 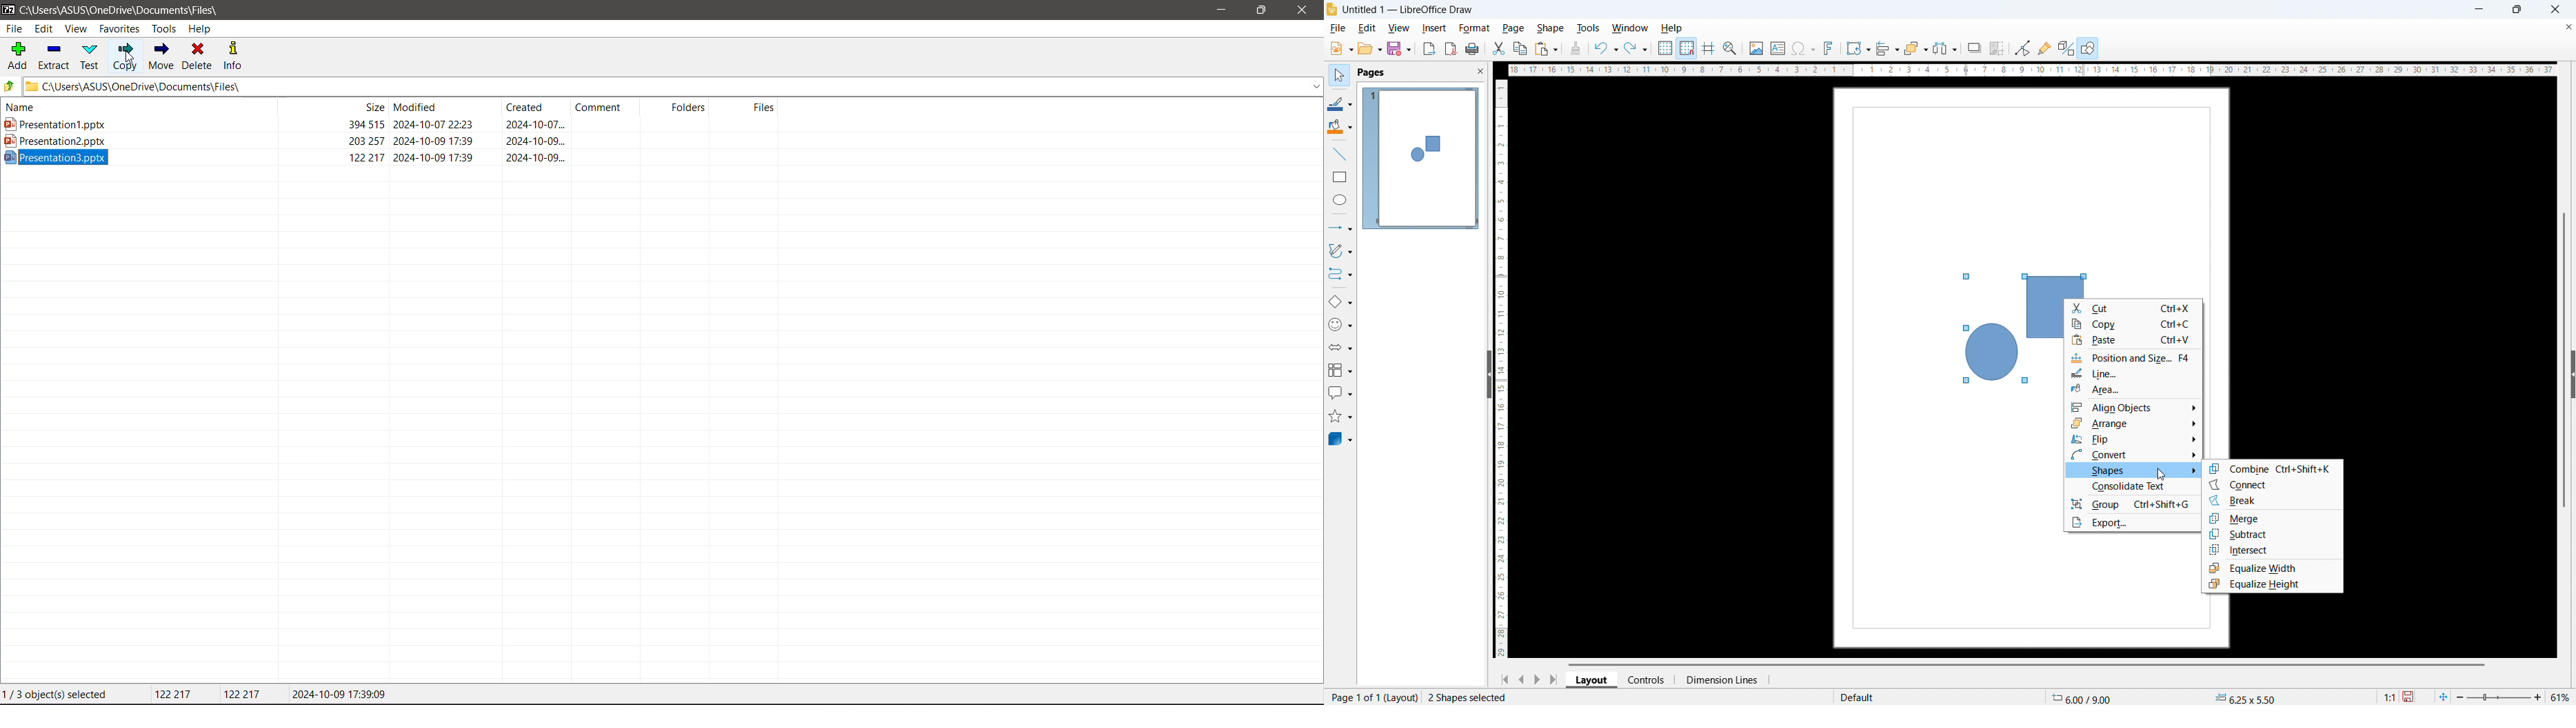 I want to click on line, so click(x=2134, y=372).